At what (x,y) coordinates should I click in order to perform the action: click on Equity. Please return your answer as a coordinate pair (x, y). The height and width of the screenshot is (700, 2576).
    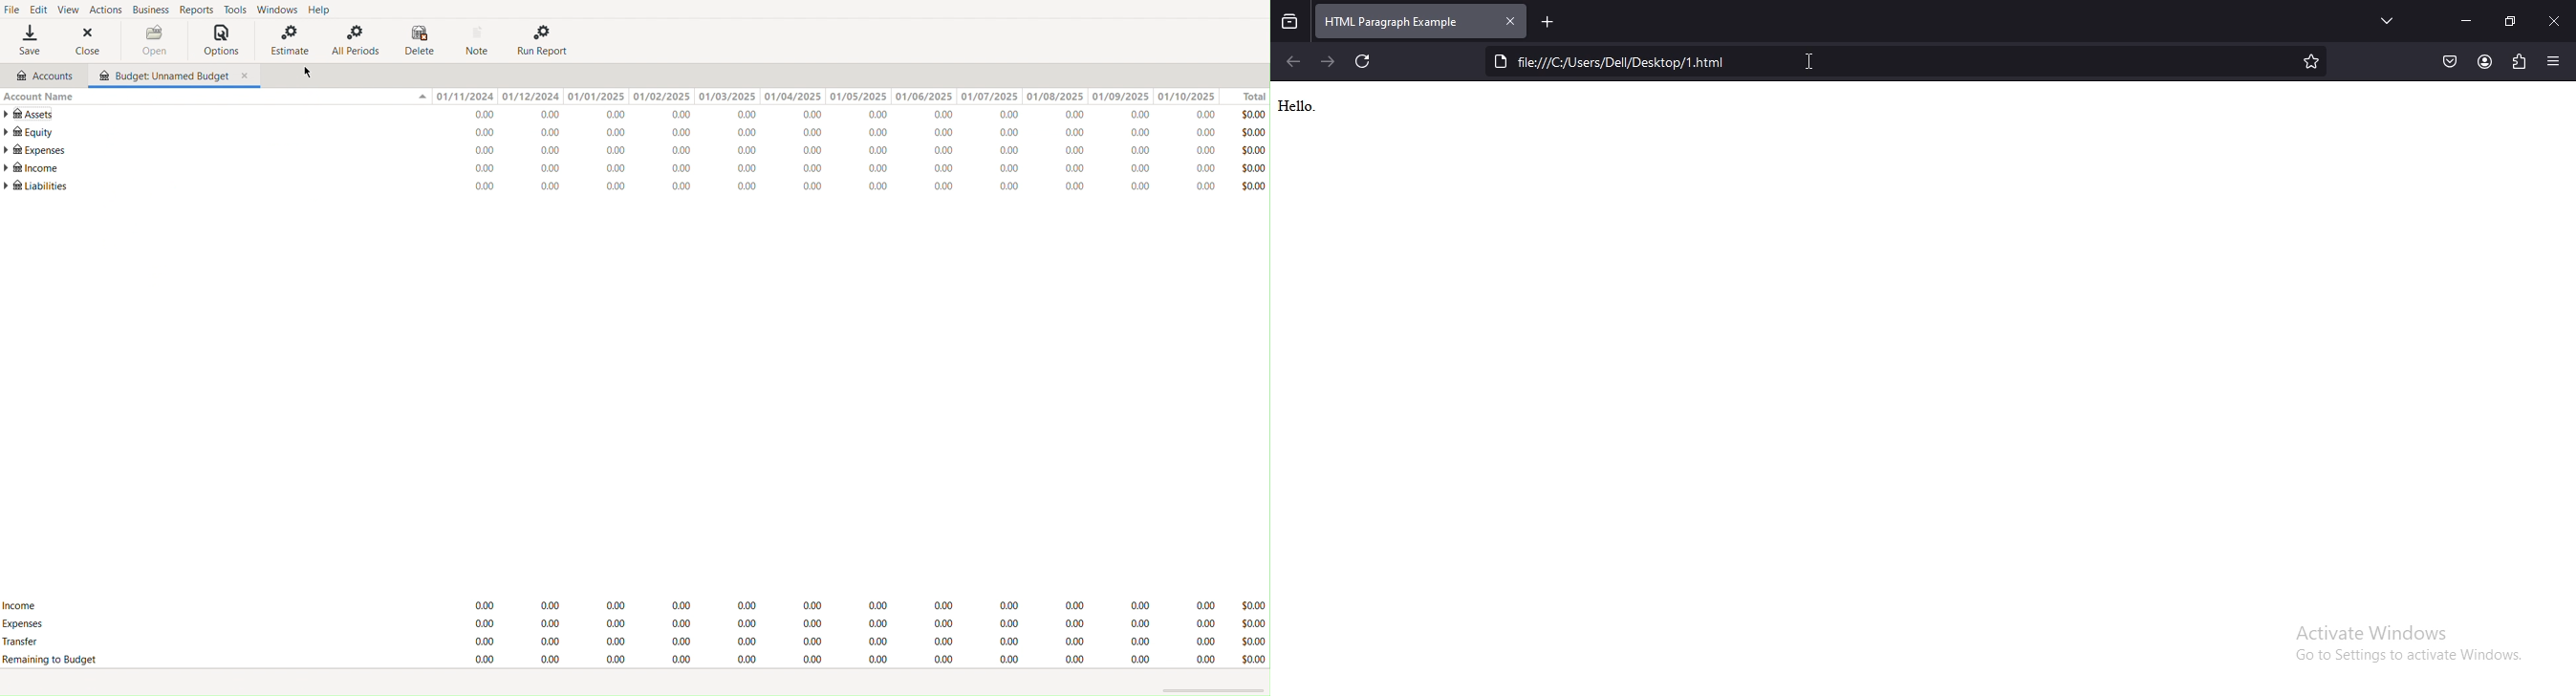
    Looking at the image, I should click on (28, 132).